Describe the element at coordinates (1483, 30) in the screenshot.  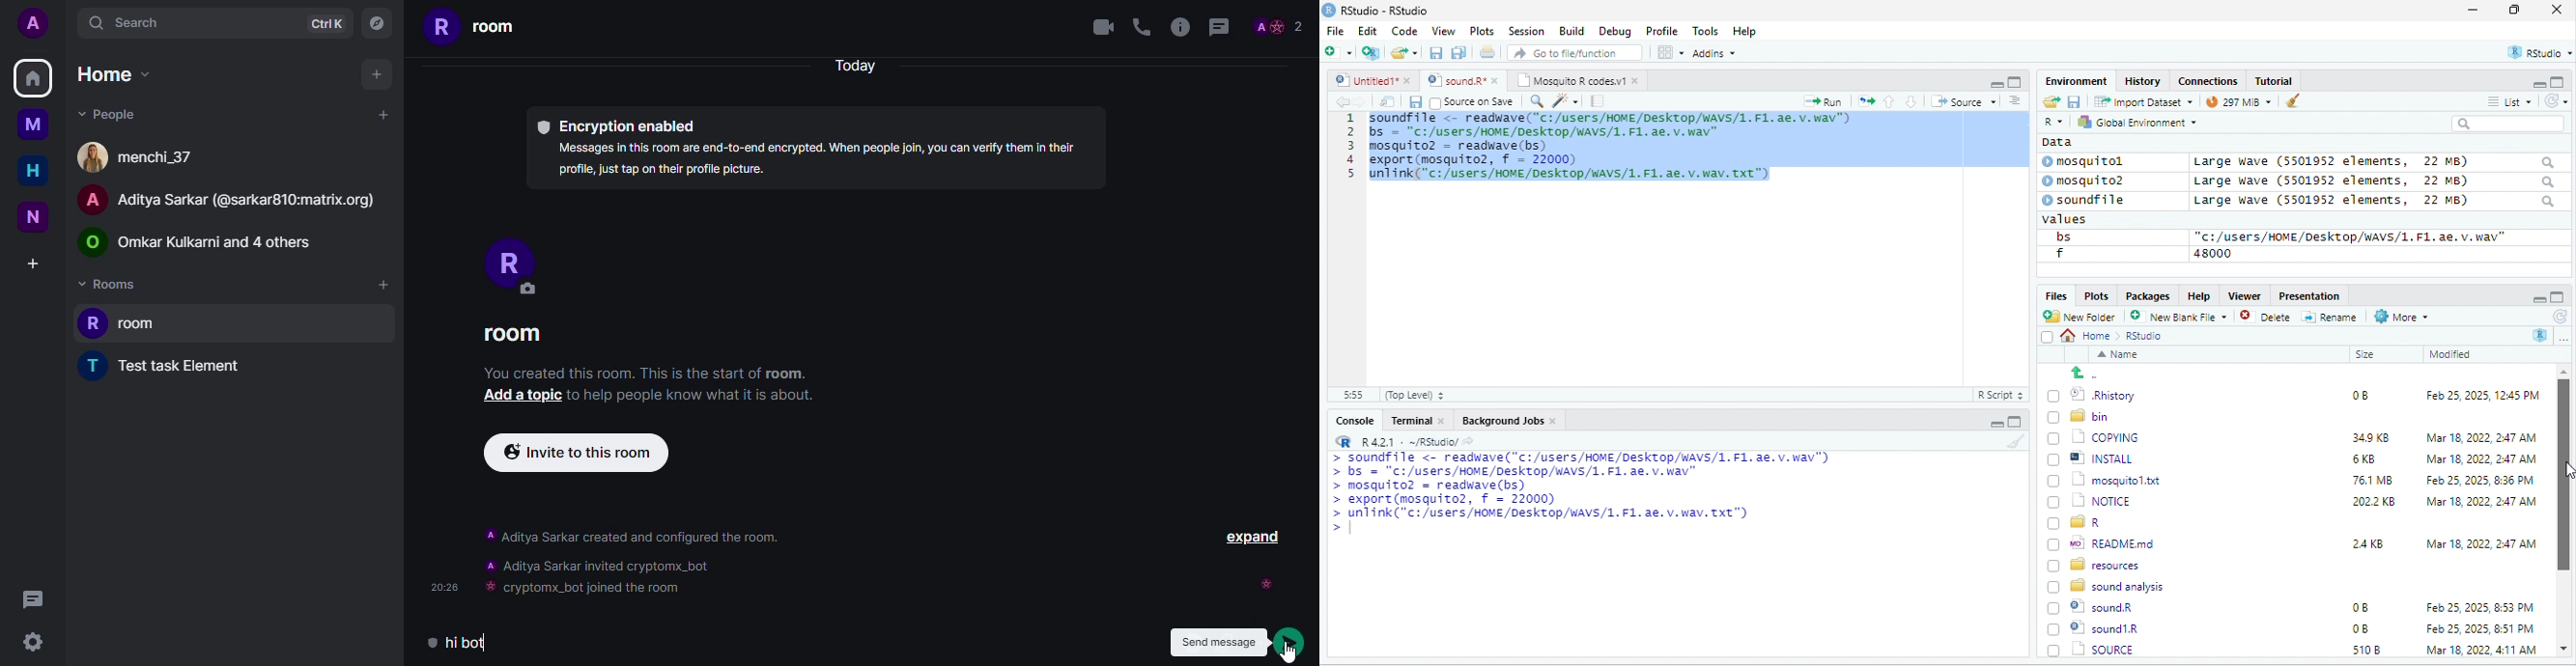
I see `Plots` at that location.